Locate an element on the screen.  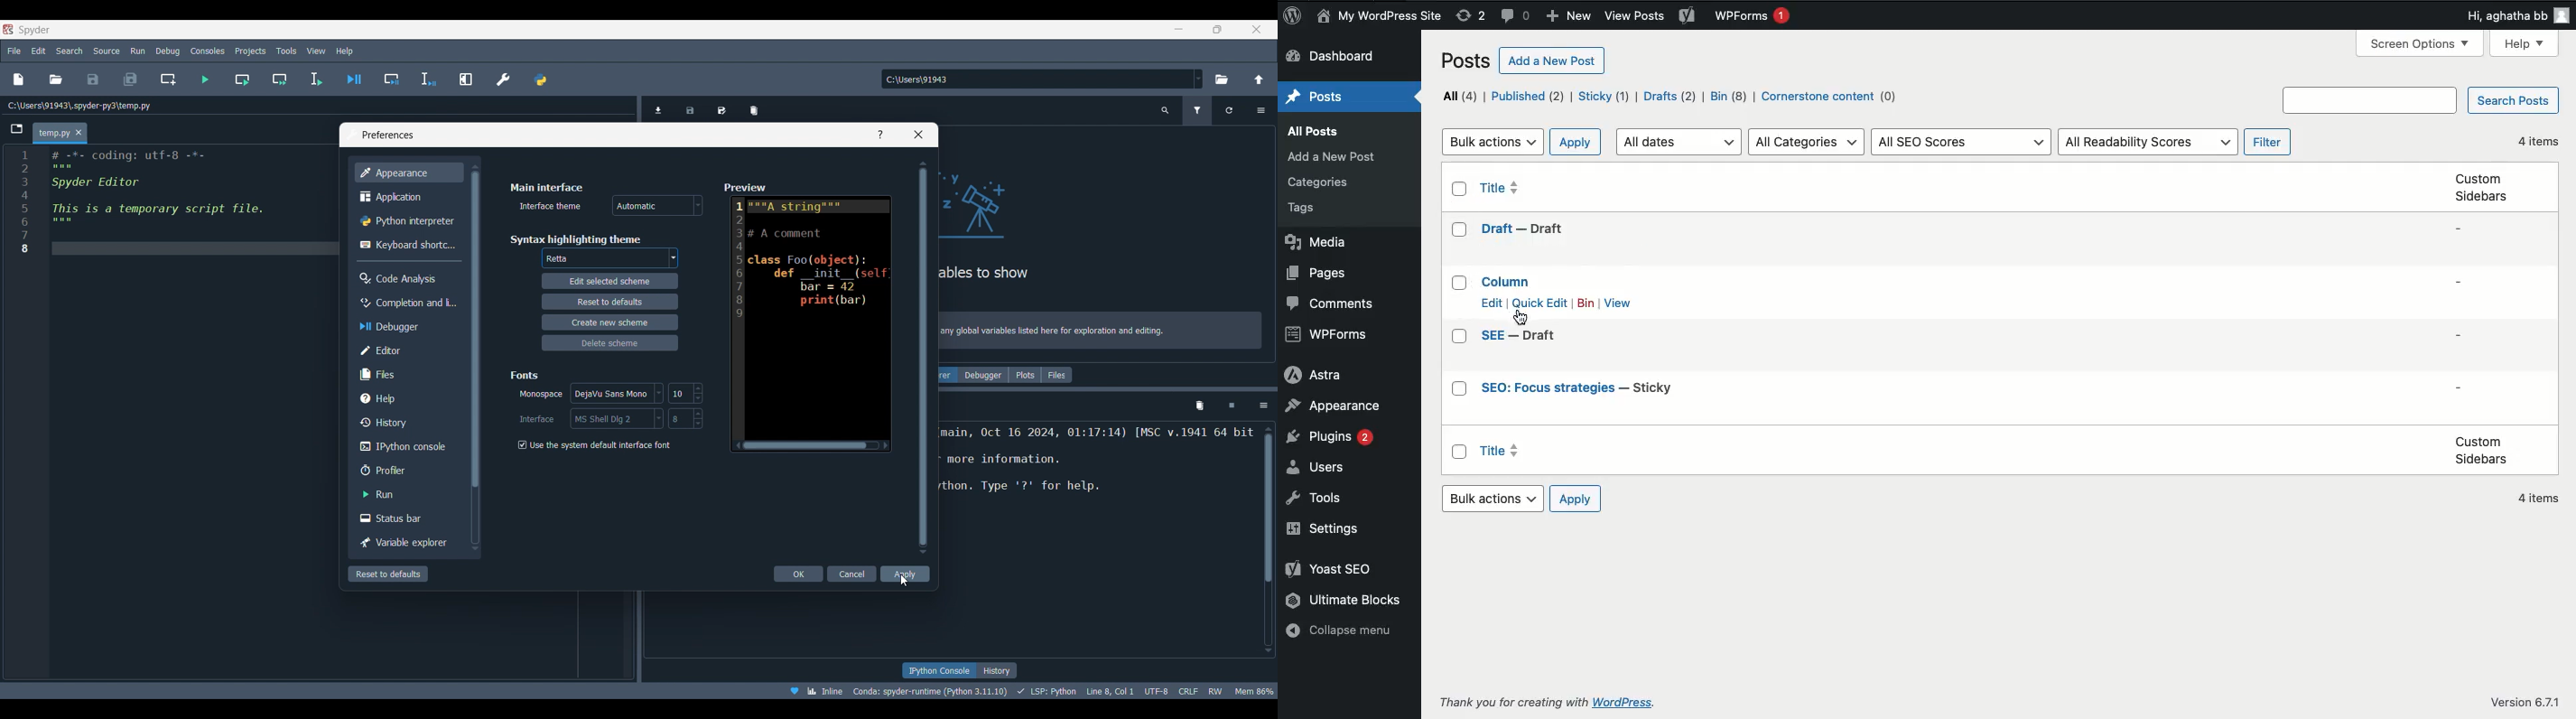
Files is located at coordinates (408, 373).